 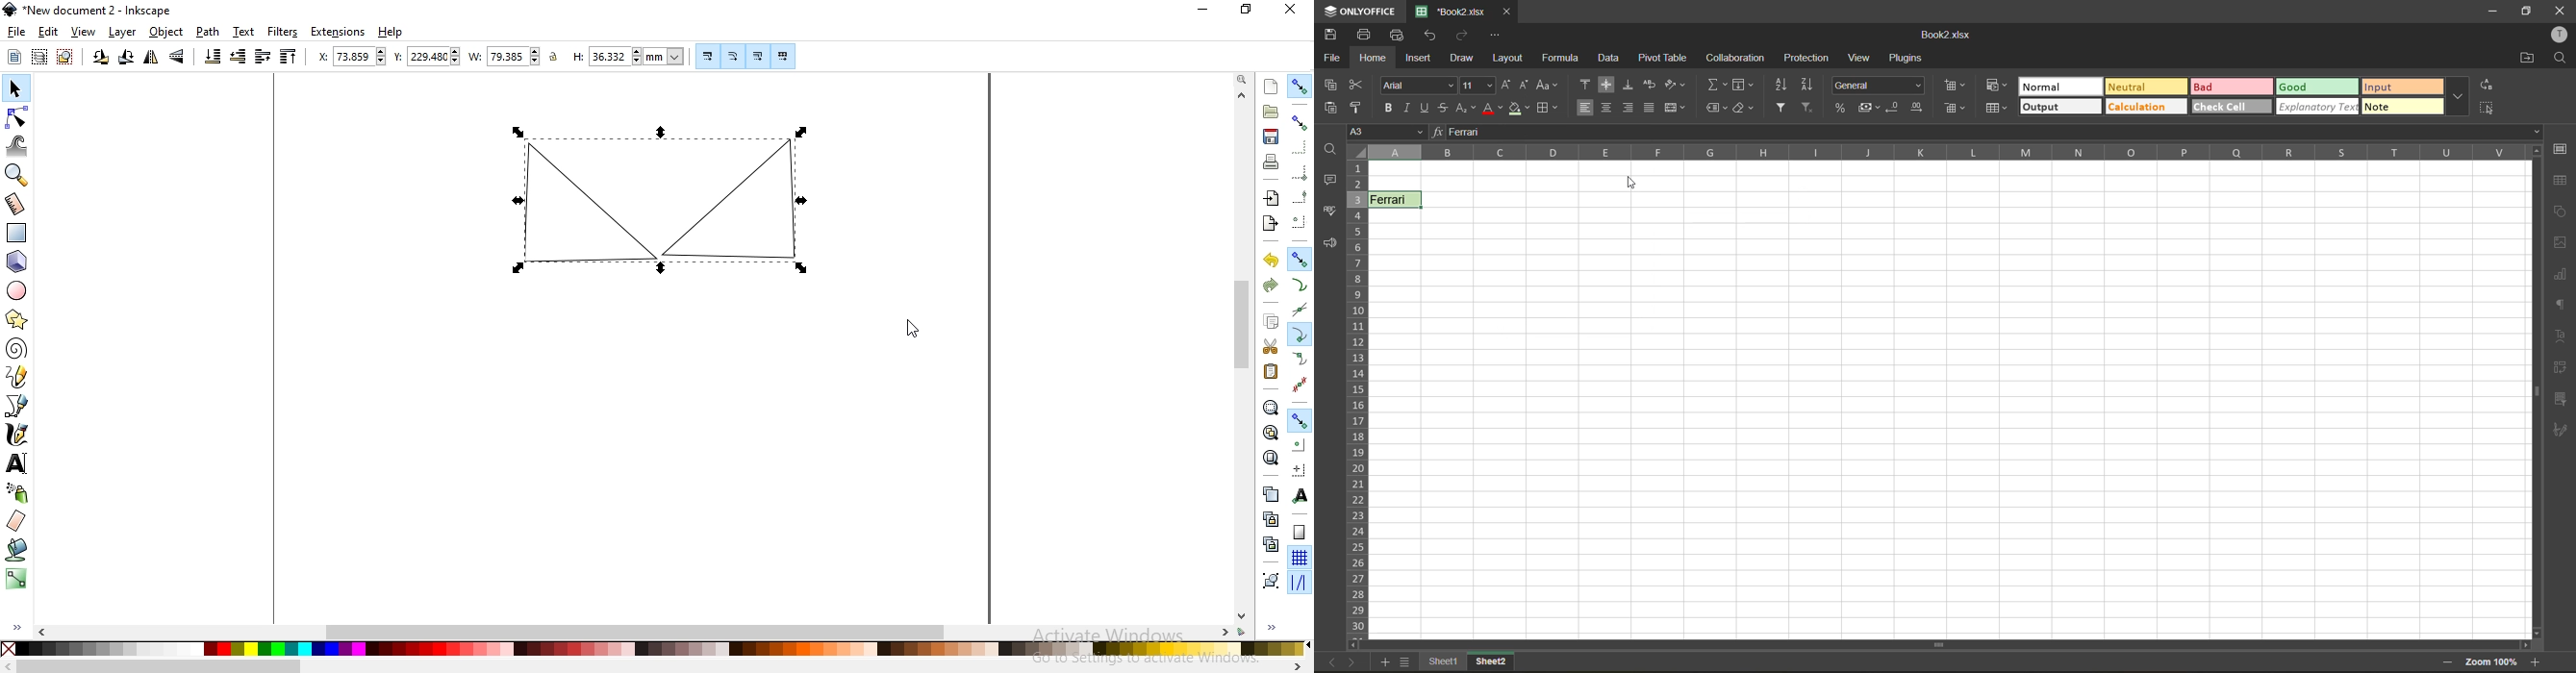 What do you see at coordinates (1743, 85) in the screenshot?
I see `fields` at bounding box center [1743, 85].